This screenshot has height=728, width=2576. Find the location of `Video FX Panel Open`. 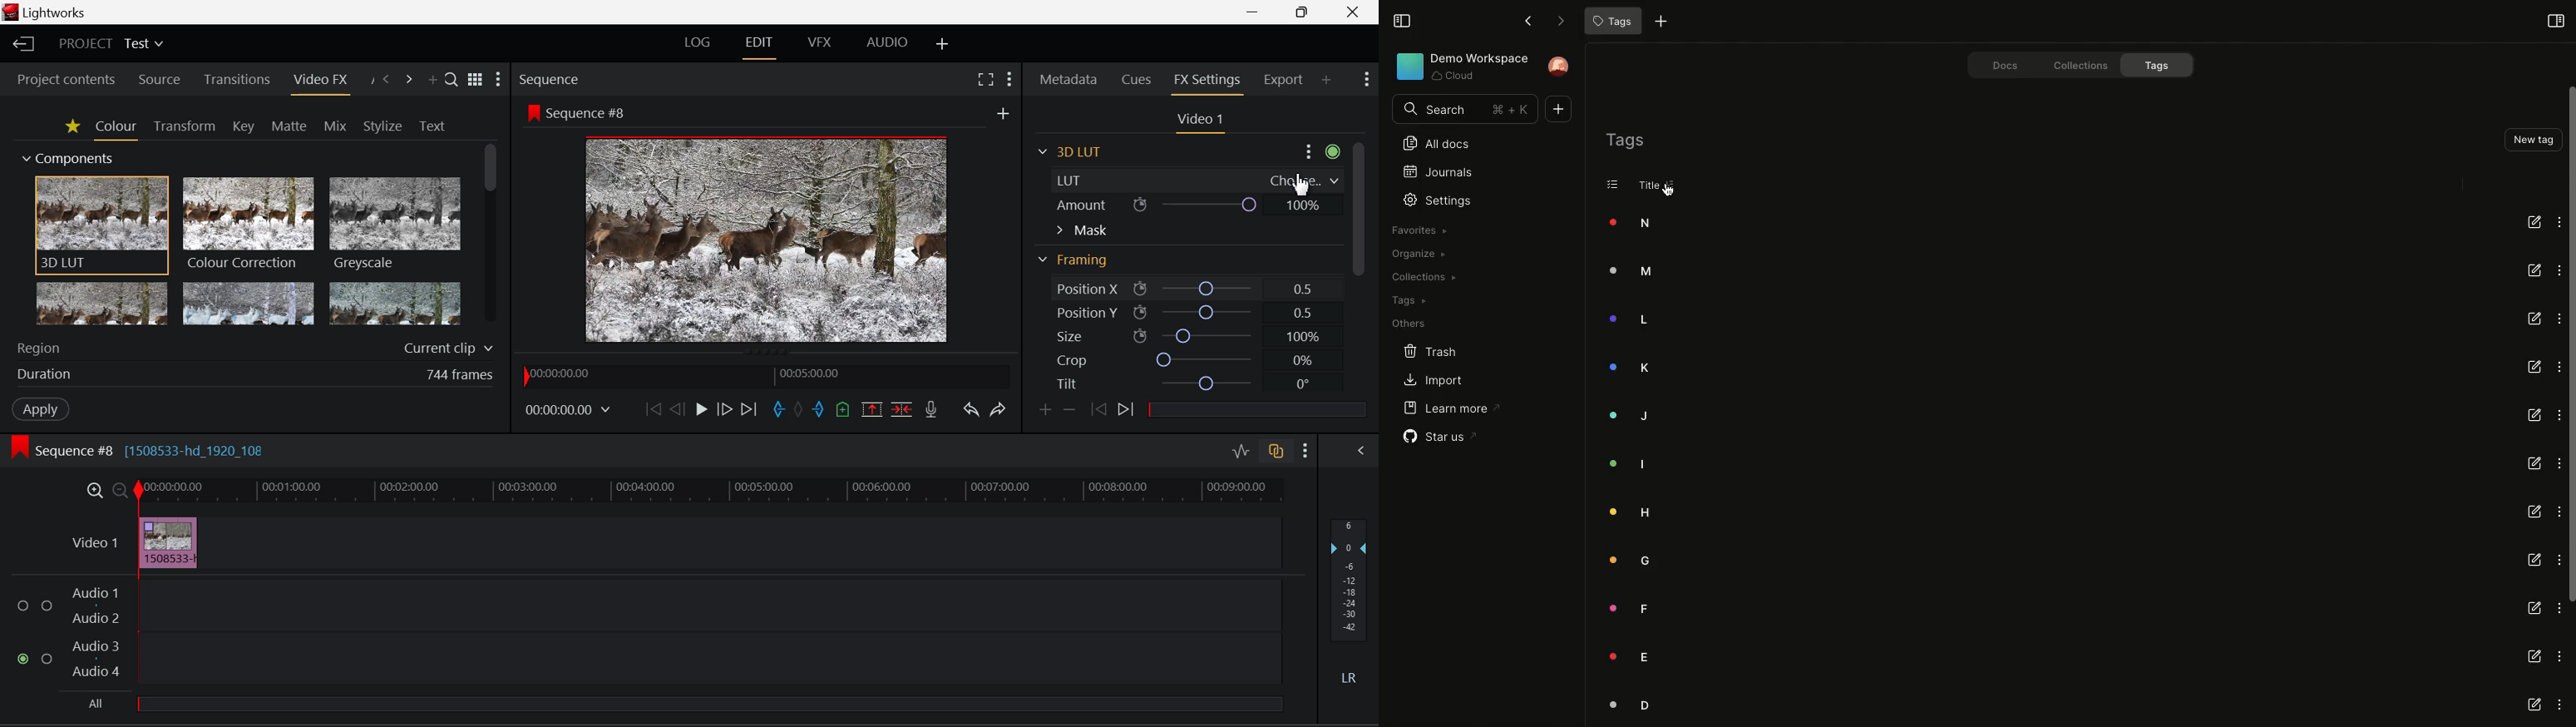

Video FX Panel Open is located at coordinates (322, 83).